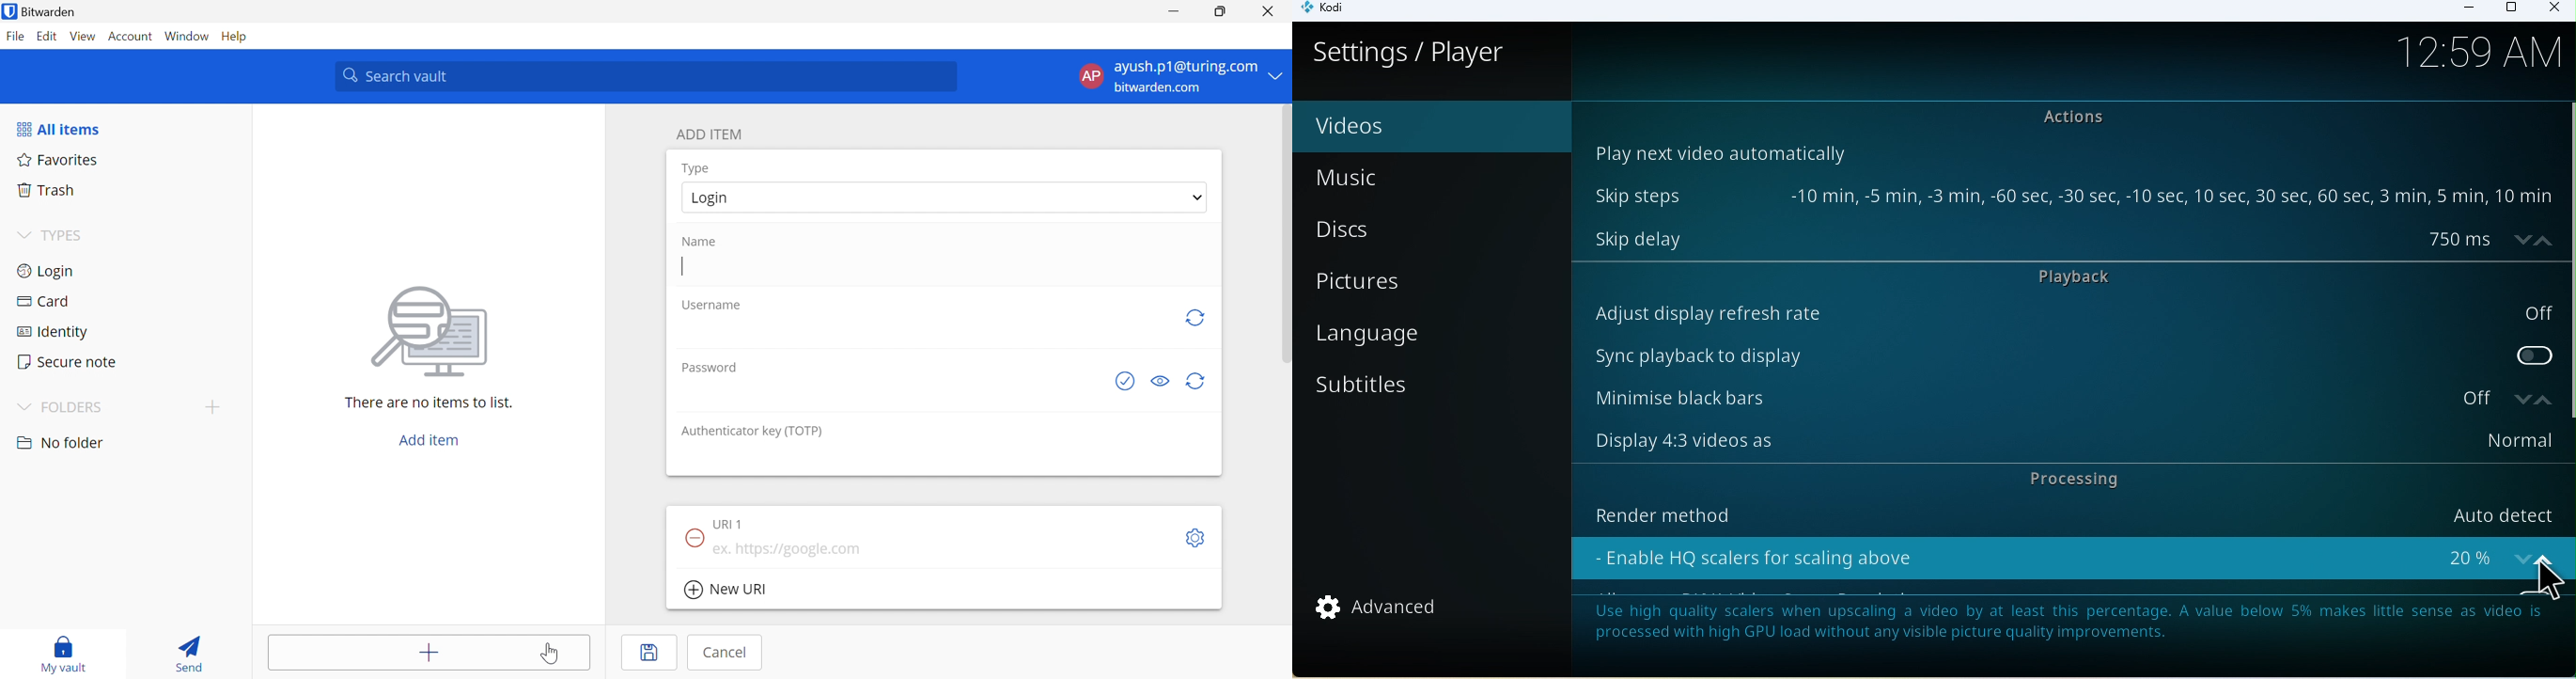  I want to click on Enable HQ scalers for scaling above, so click(2044, 554).